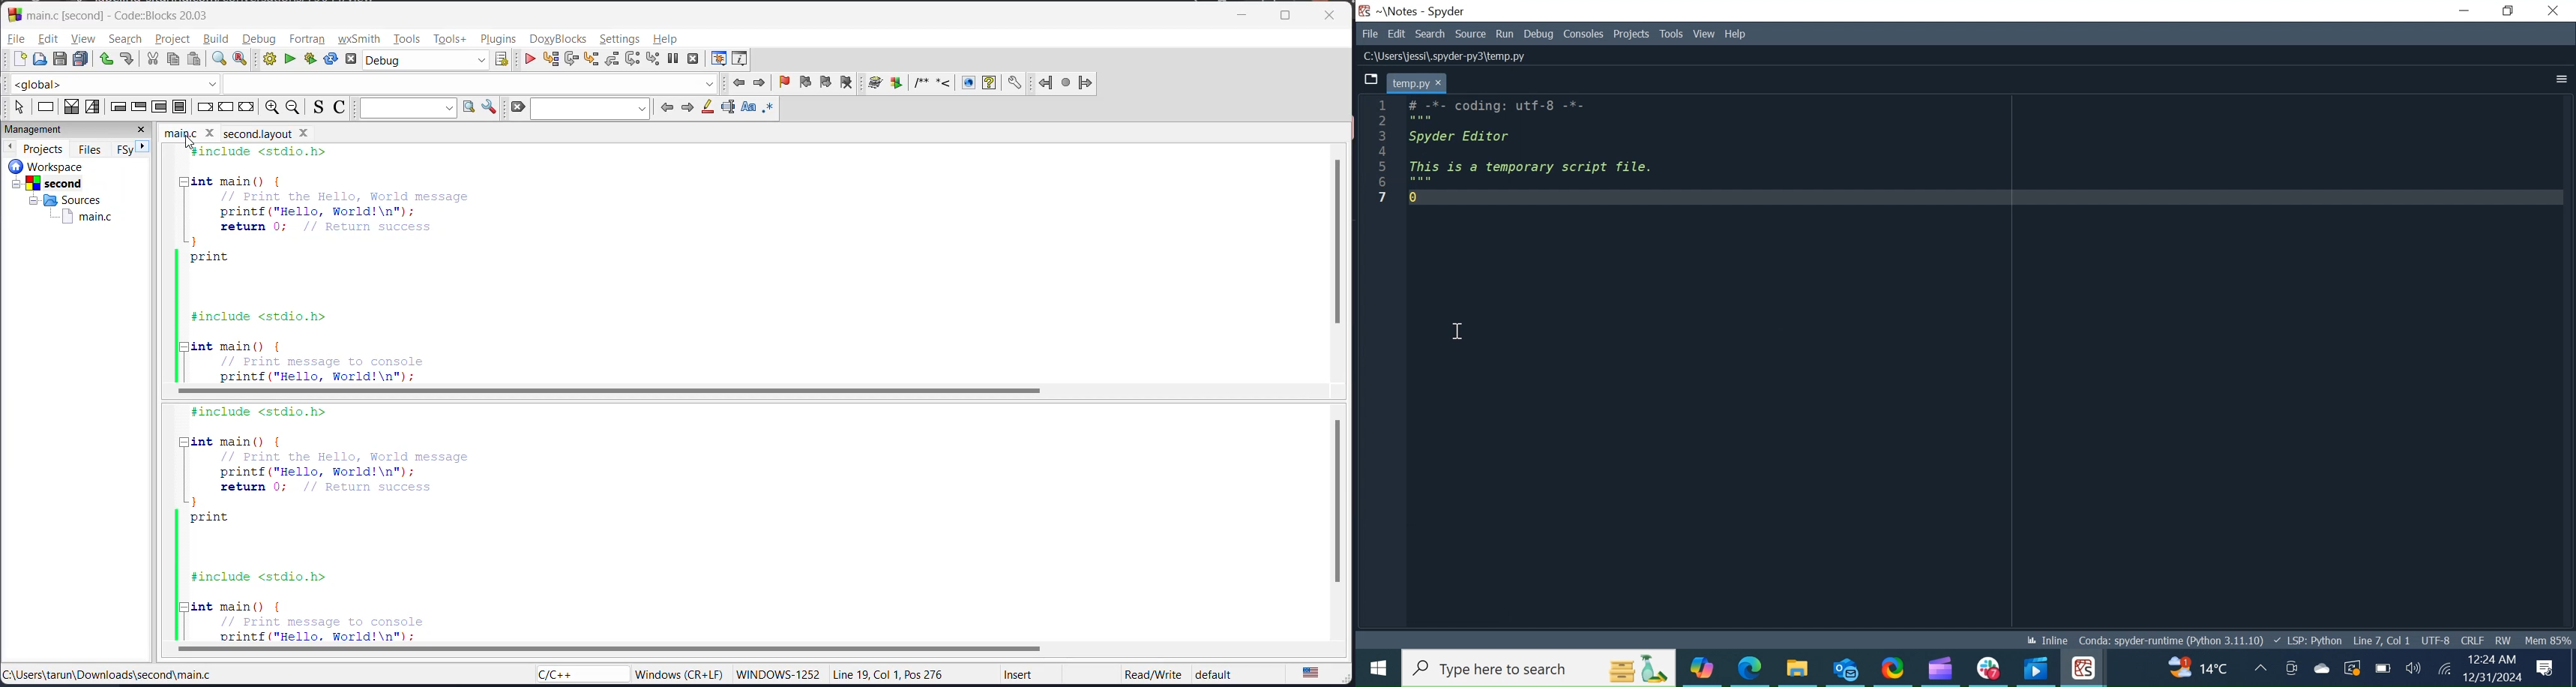 This screenshot has width=2576, height=700. I want to click on run to cursor, so click(553, 59).